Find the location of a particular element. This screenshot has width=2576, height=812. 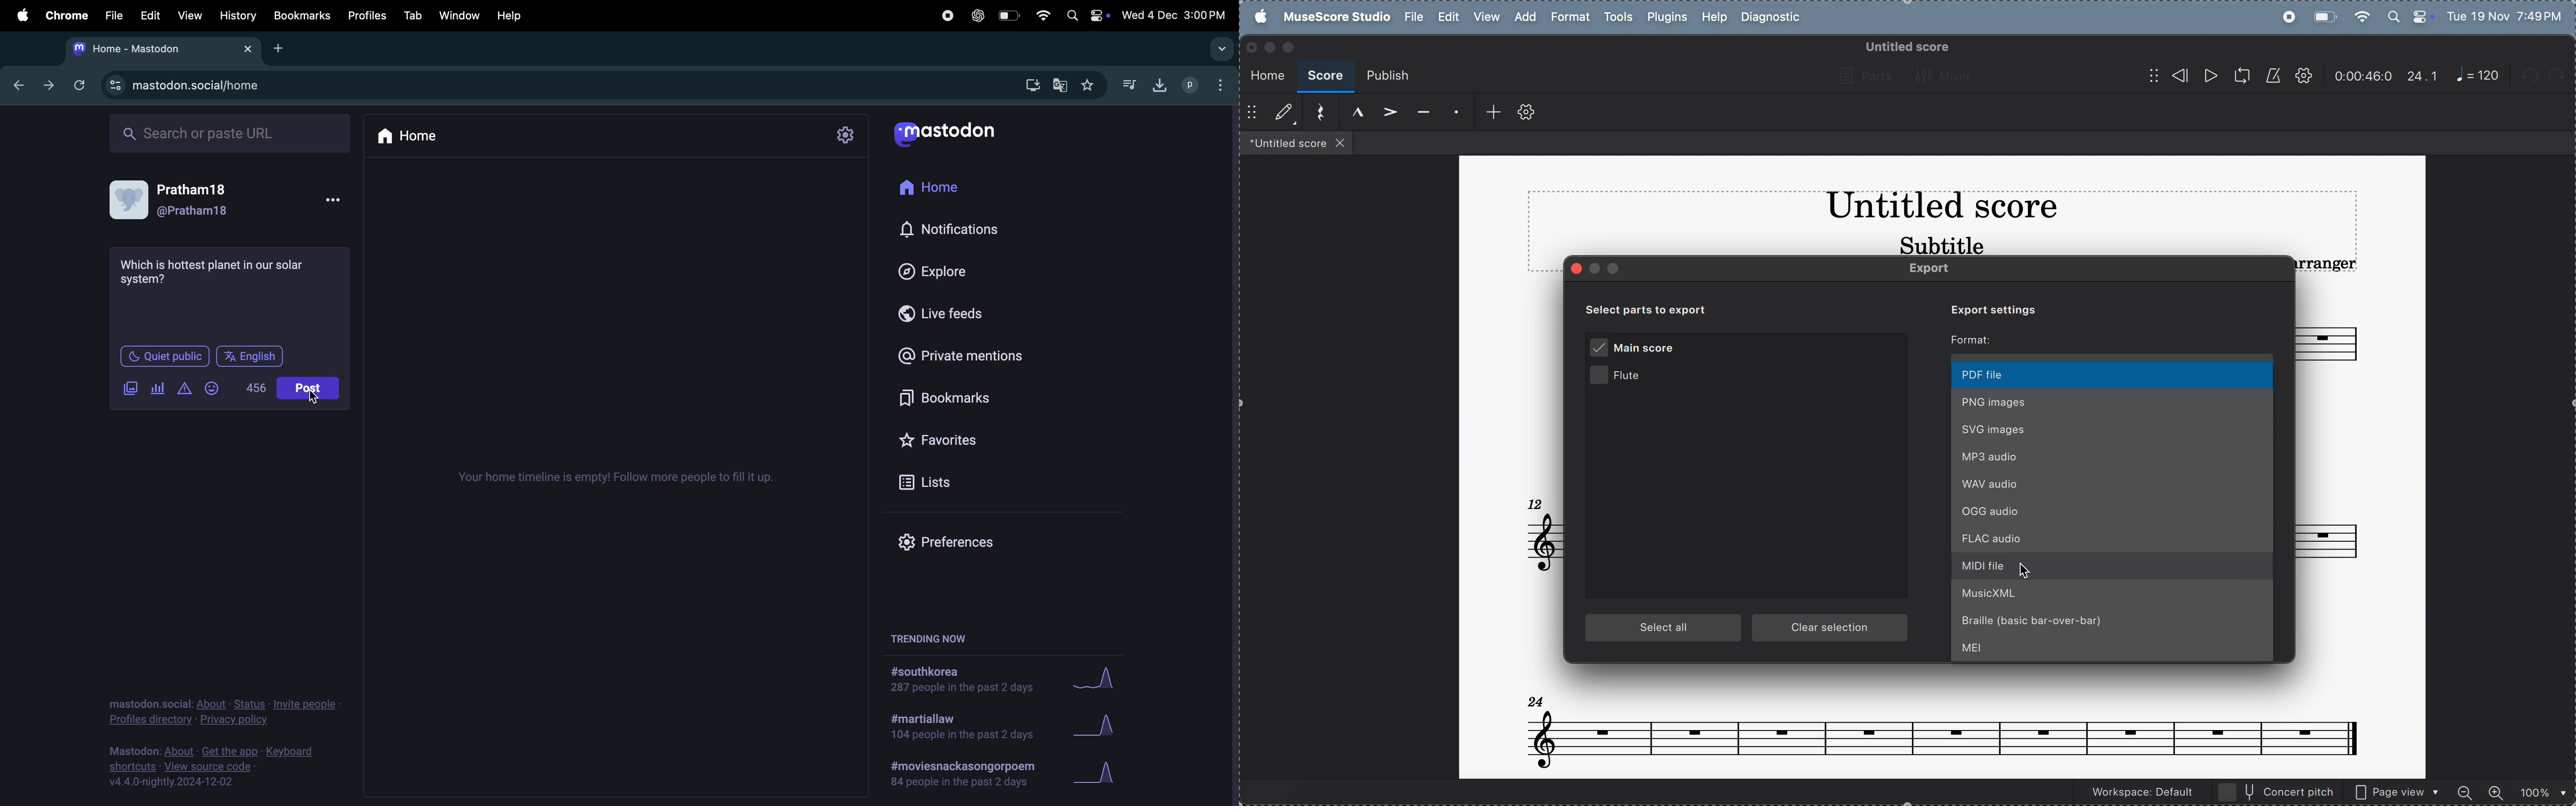

MEI is located at coordinates (2113, 650).